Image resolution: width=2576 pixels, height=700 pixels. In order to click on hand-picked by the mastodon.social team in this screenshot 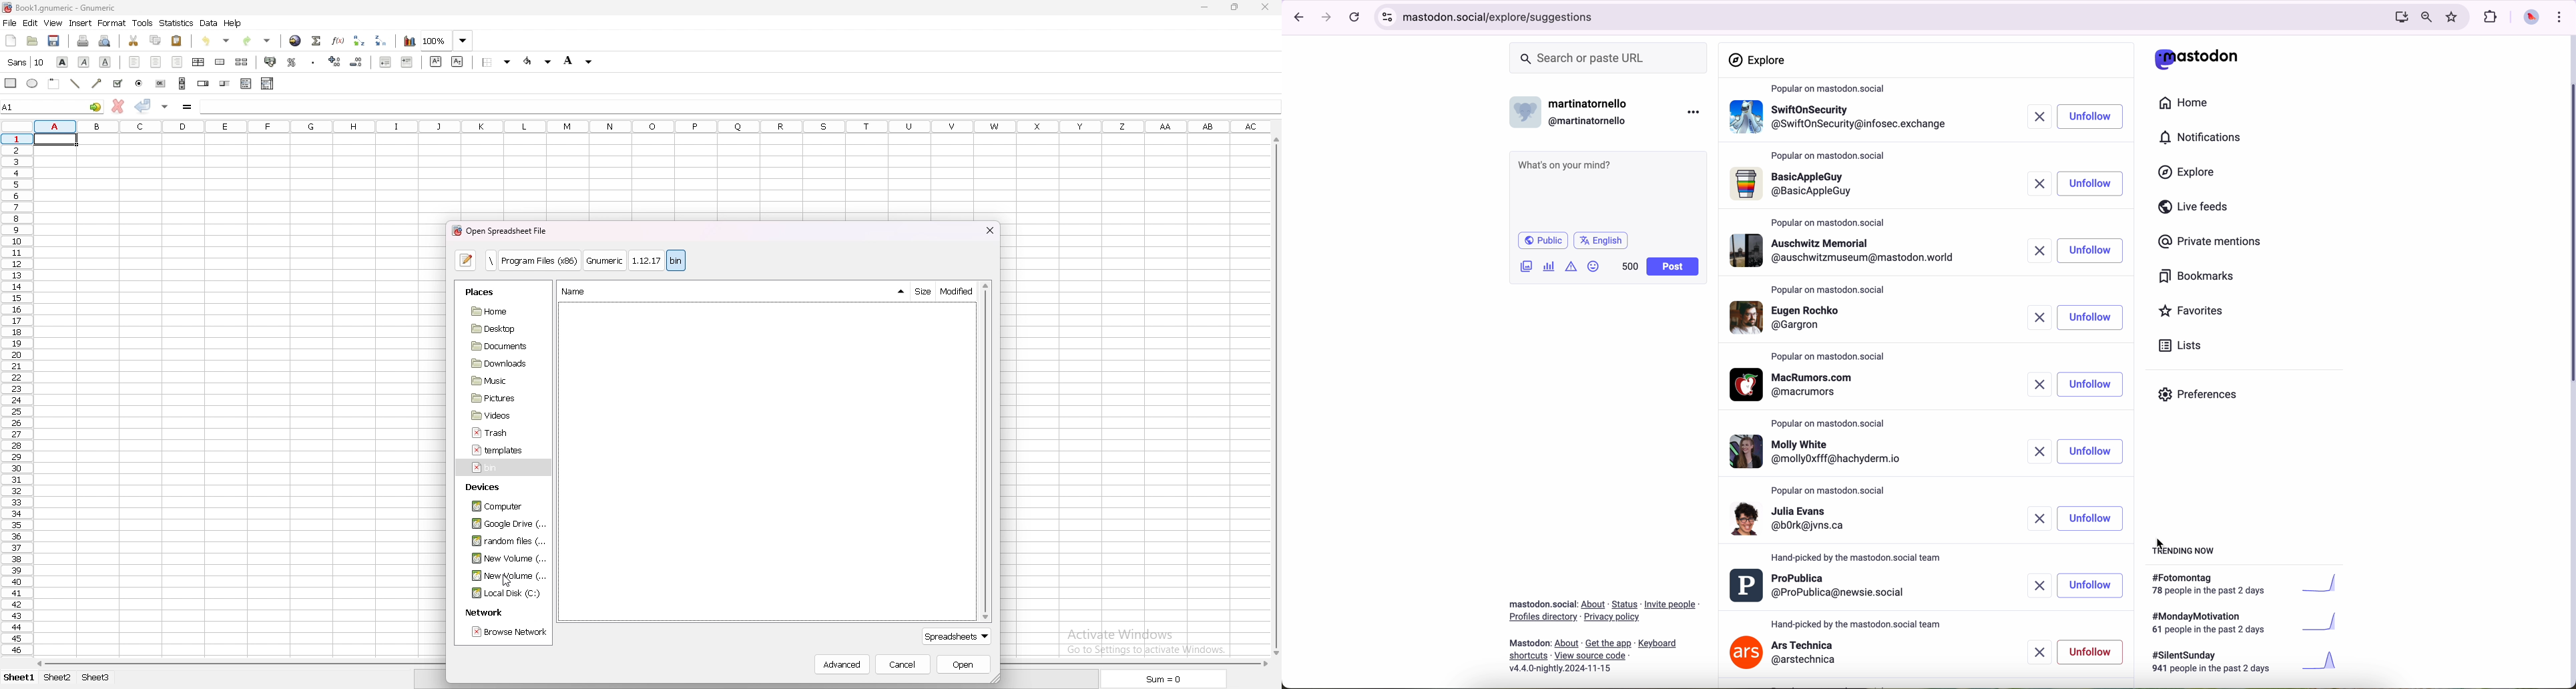, I will do `click(1857, 623)`.